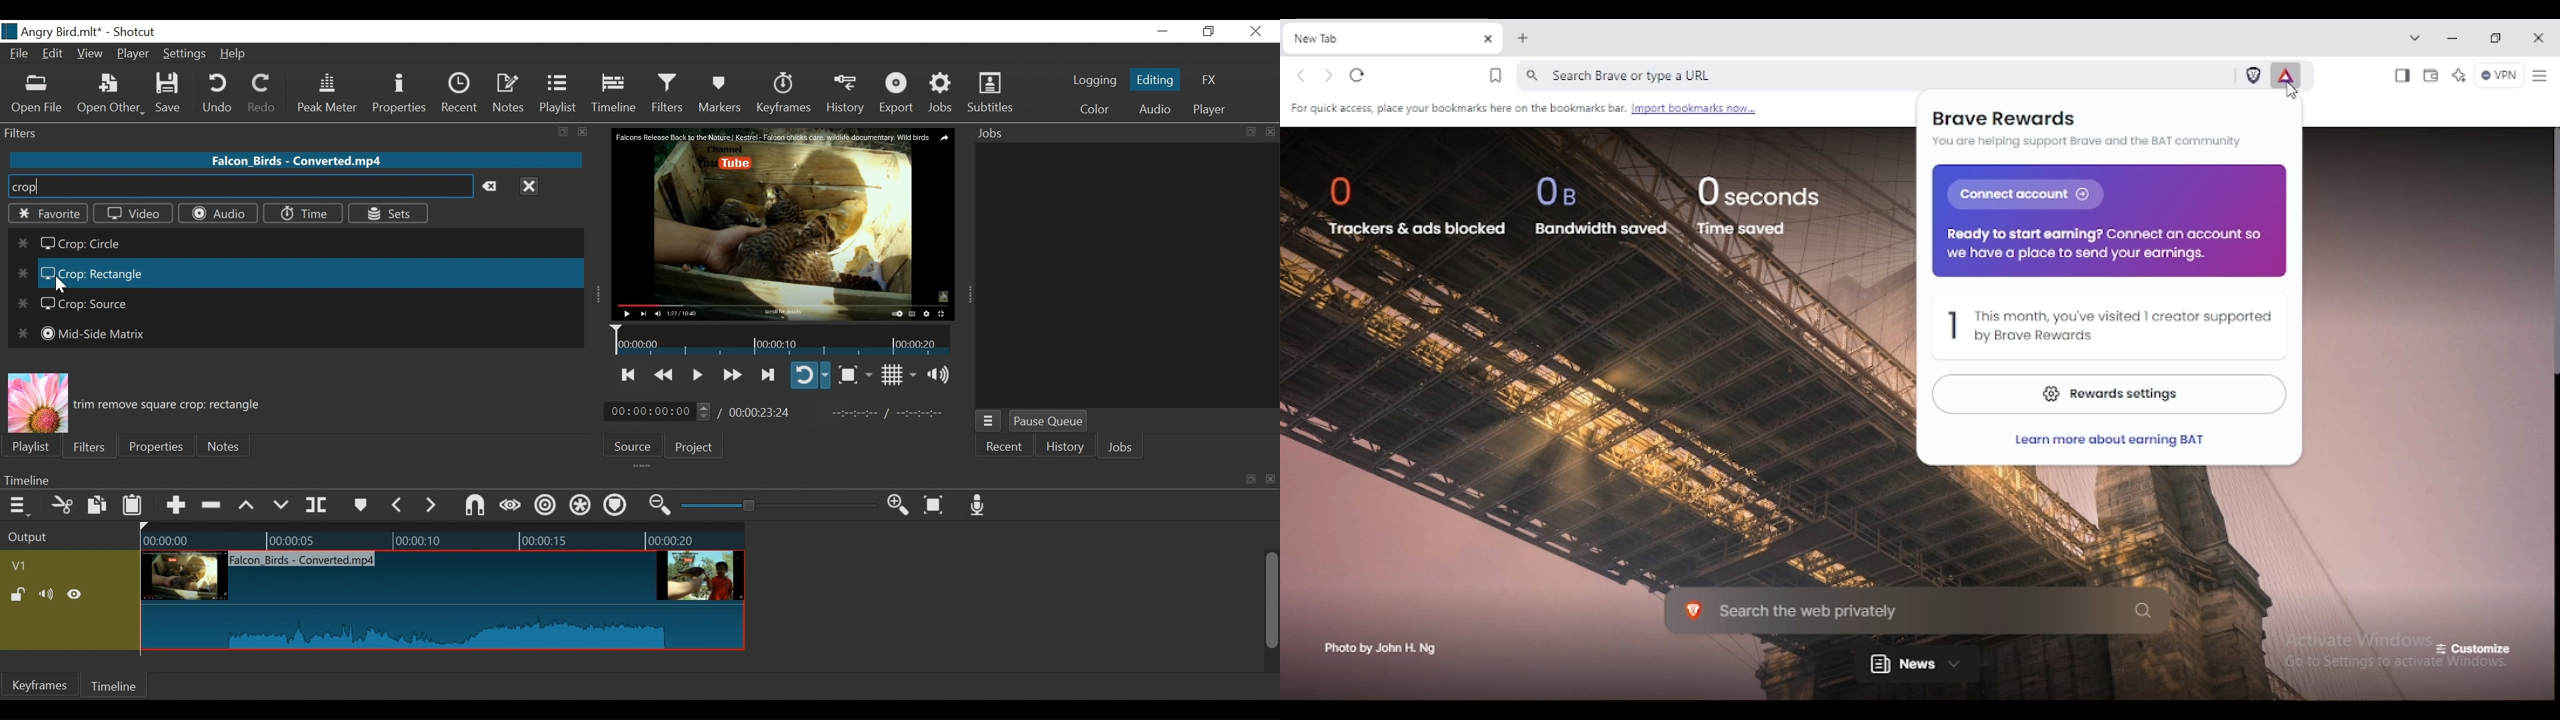  What do you see at coordinates (1763, 205) in the screenshot?
I see `0 seconds time saved` at bounding box center [1763, 205].